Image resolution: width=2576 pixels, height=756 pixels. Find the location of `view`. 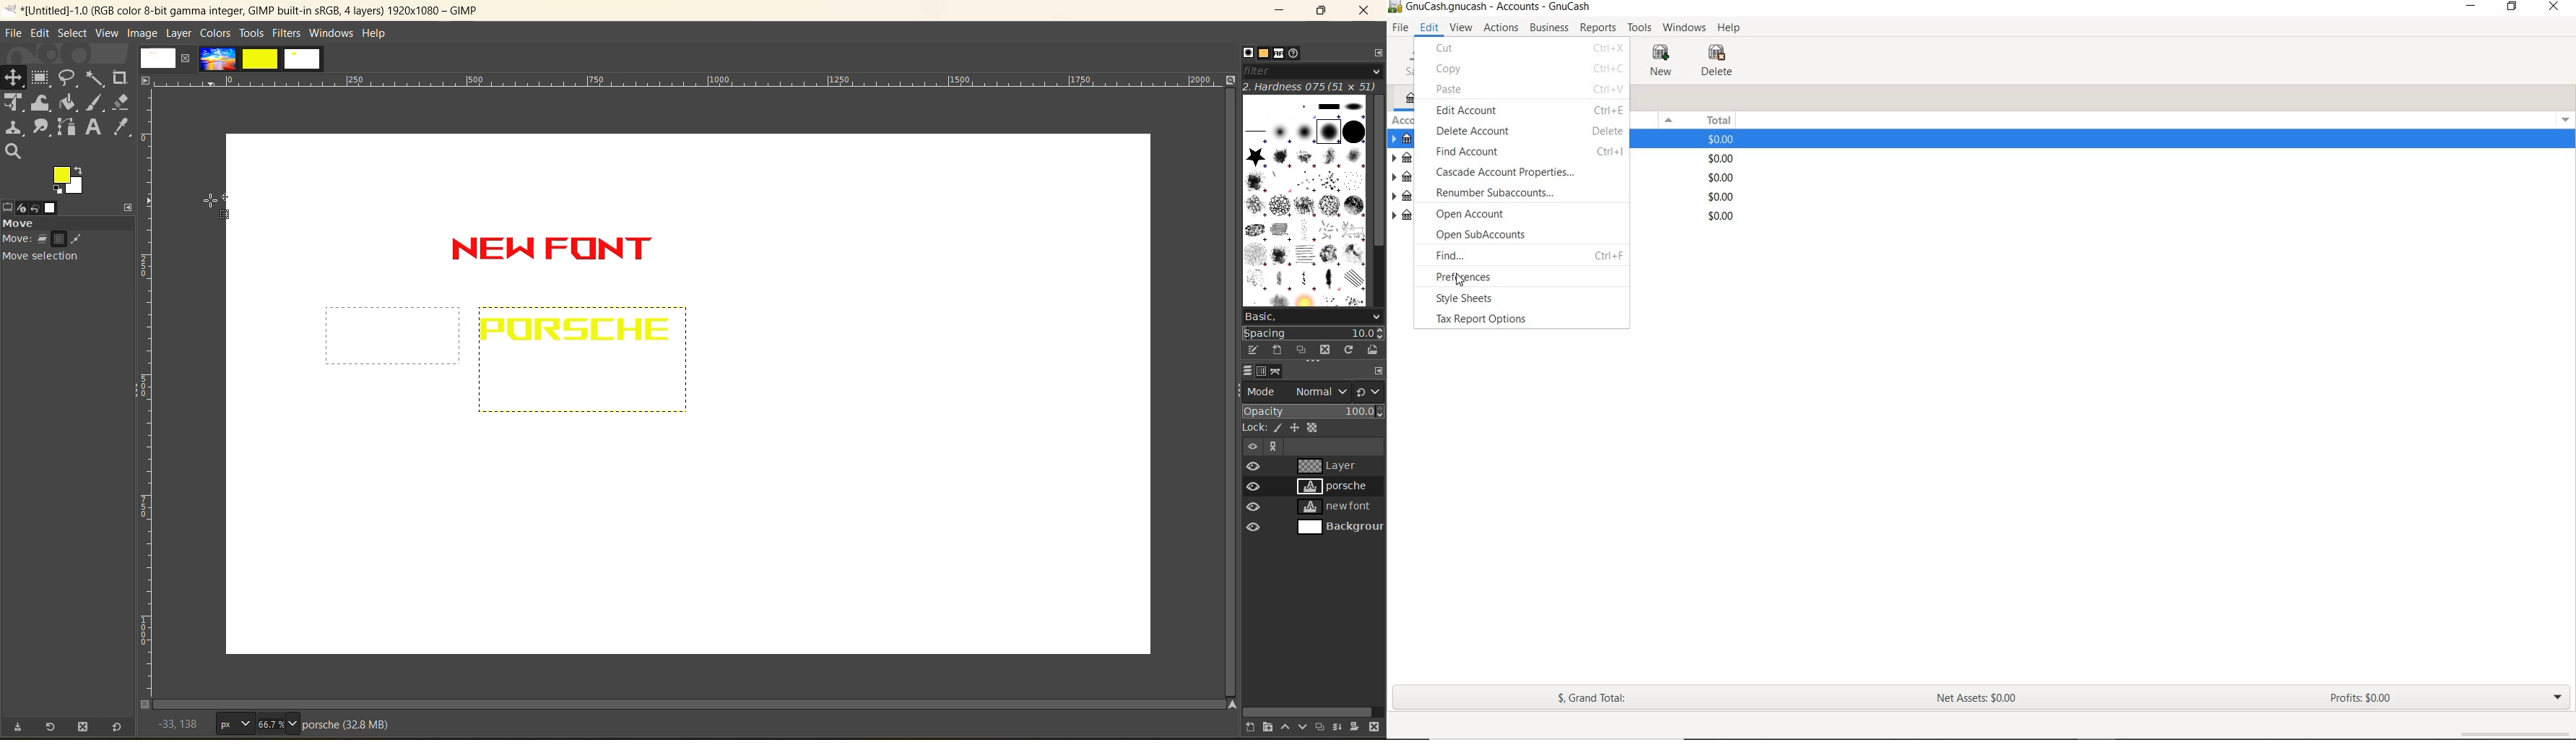

view is located at coordinates (106, 35).